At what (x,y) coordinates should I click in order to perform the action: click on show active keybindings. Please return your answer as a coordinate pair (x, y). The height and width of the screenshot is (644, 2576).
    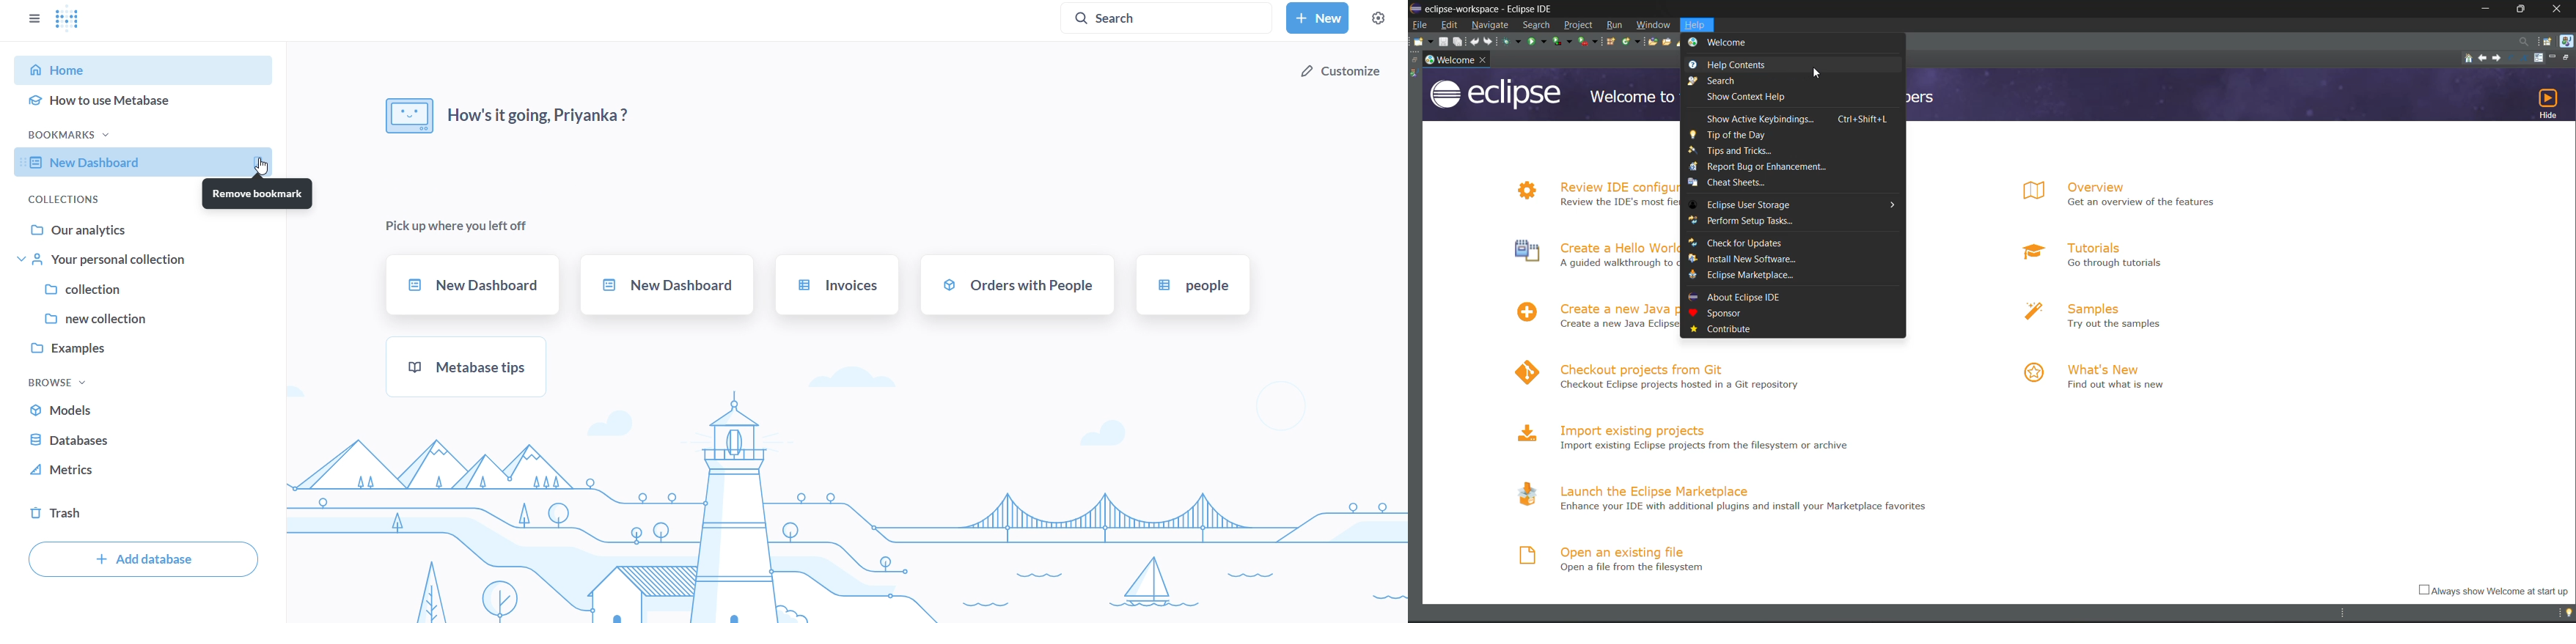
    Looking at the image, I should click on (1791, 117).